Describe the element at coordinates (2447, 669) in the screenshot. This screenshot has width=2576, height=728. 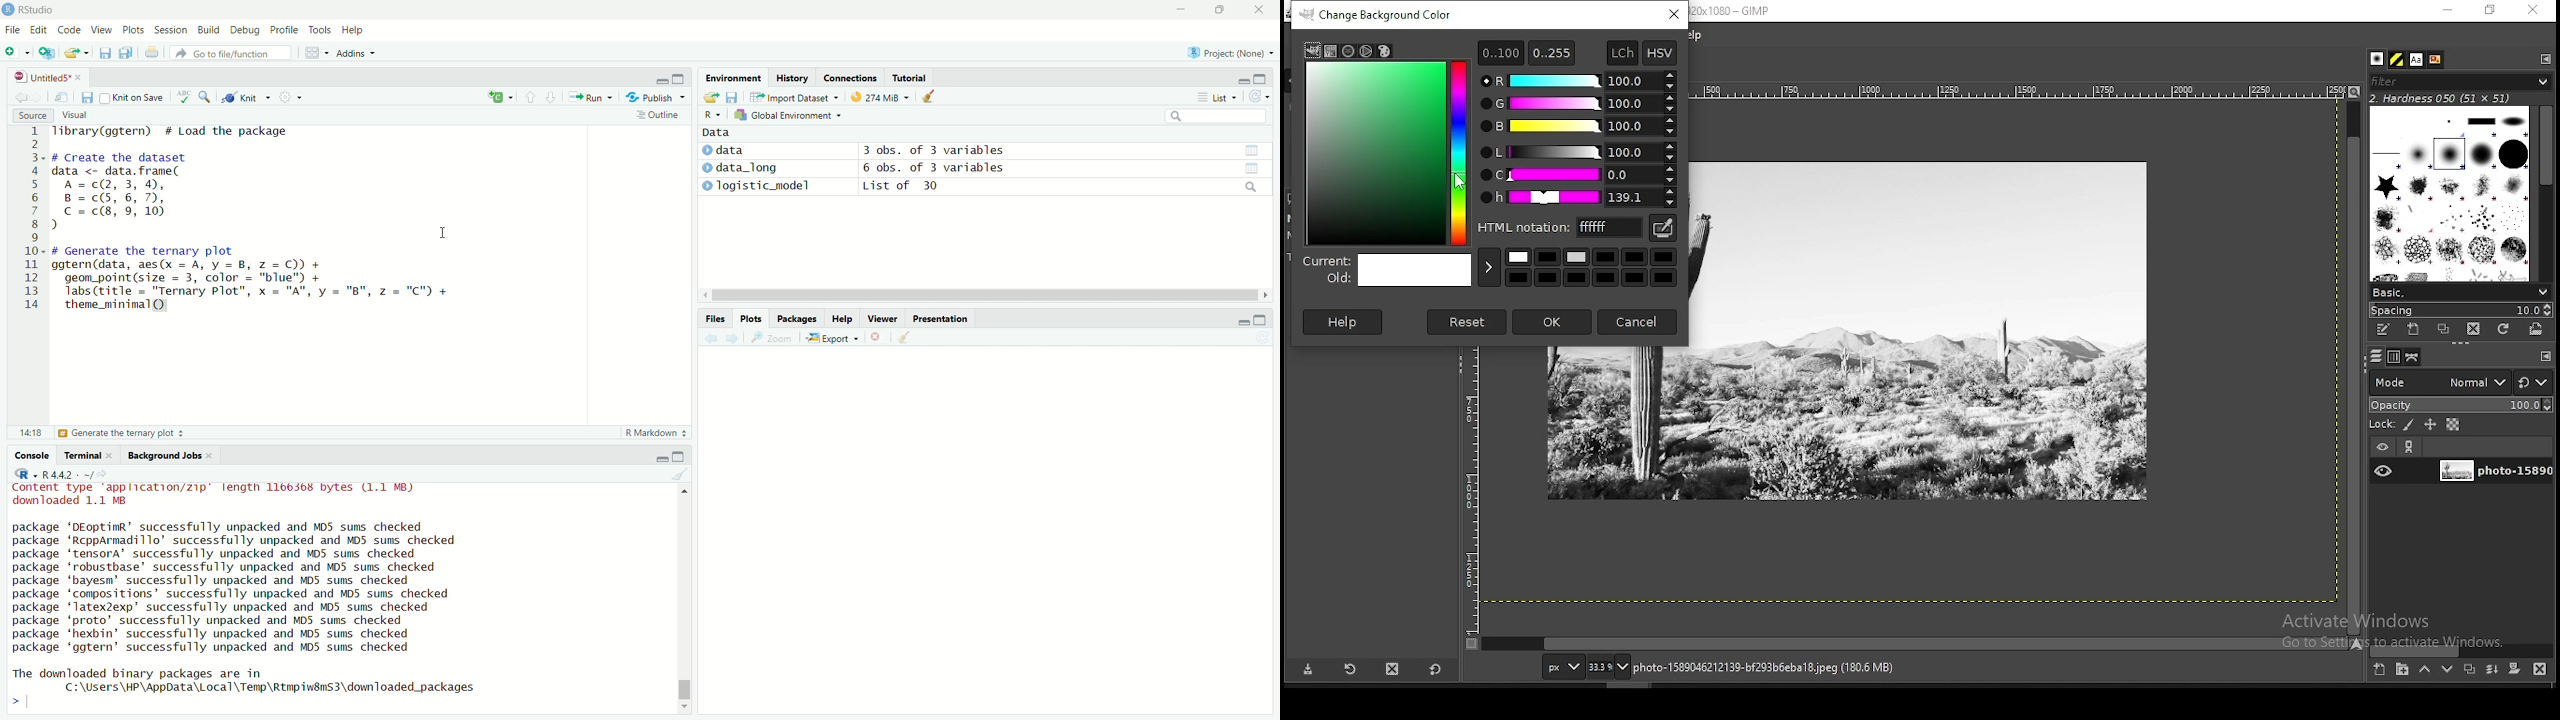
I see `move layer one step down` at that location.